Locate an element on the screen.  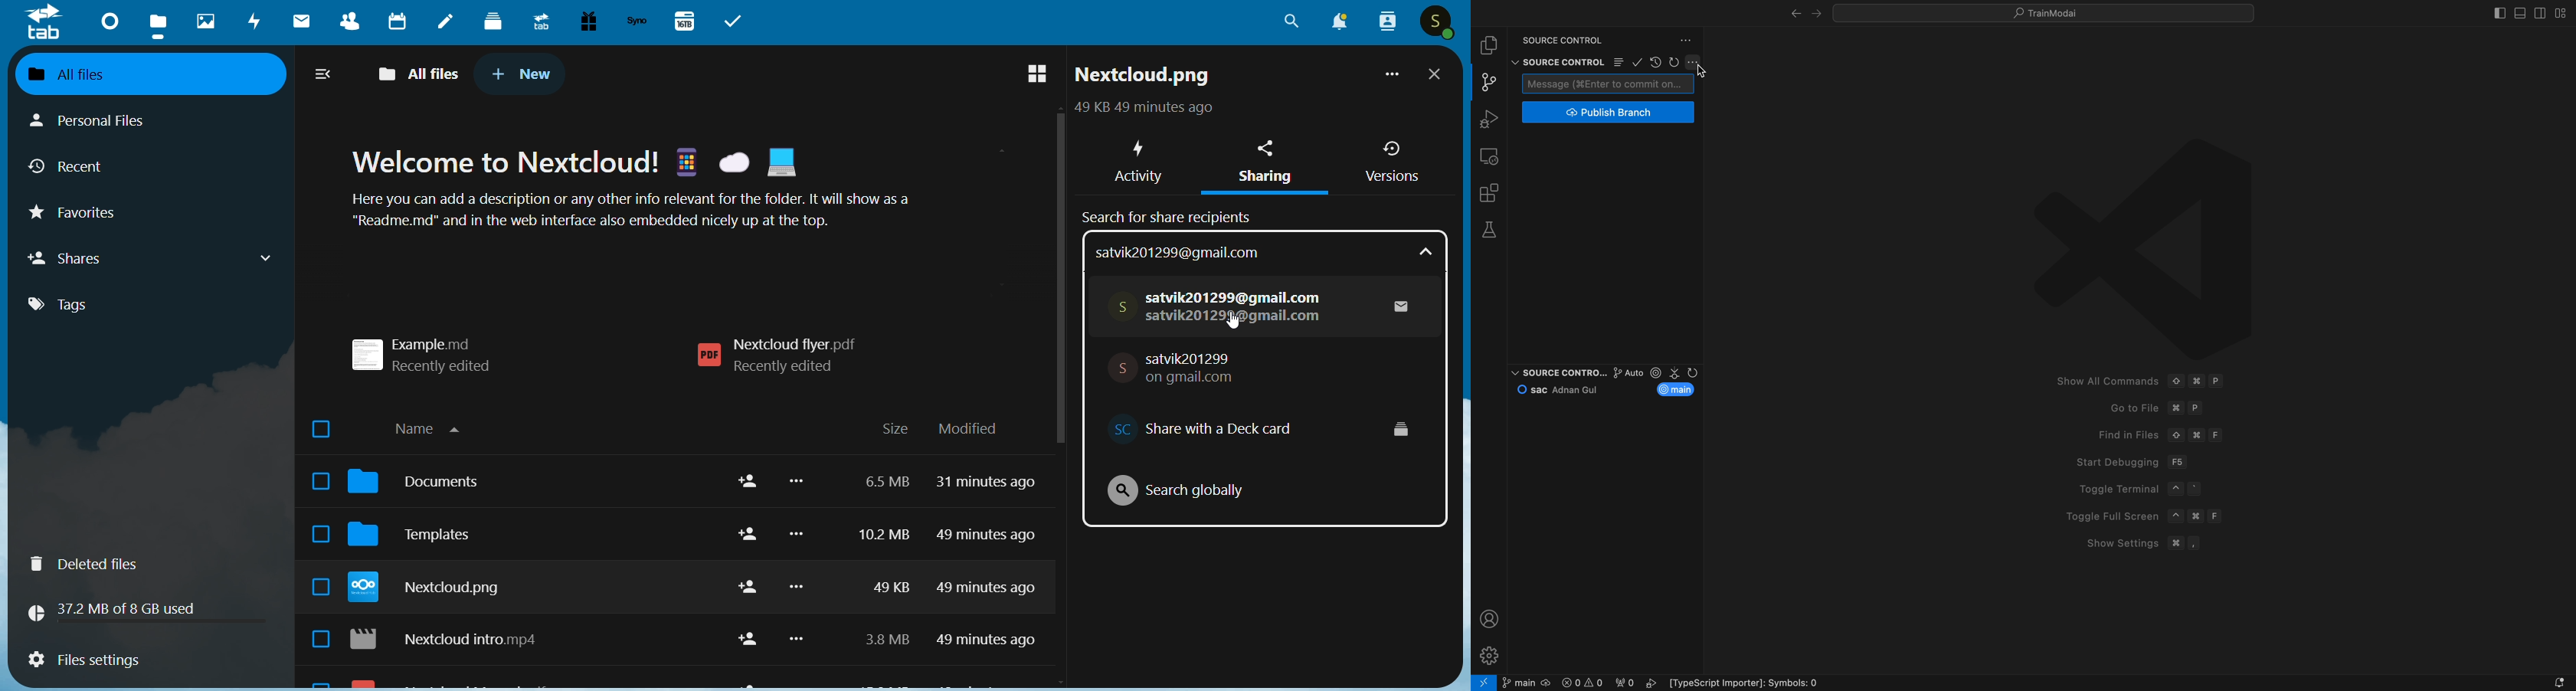
user is located at coordinates (1439, 23).